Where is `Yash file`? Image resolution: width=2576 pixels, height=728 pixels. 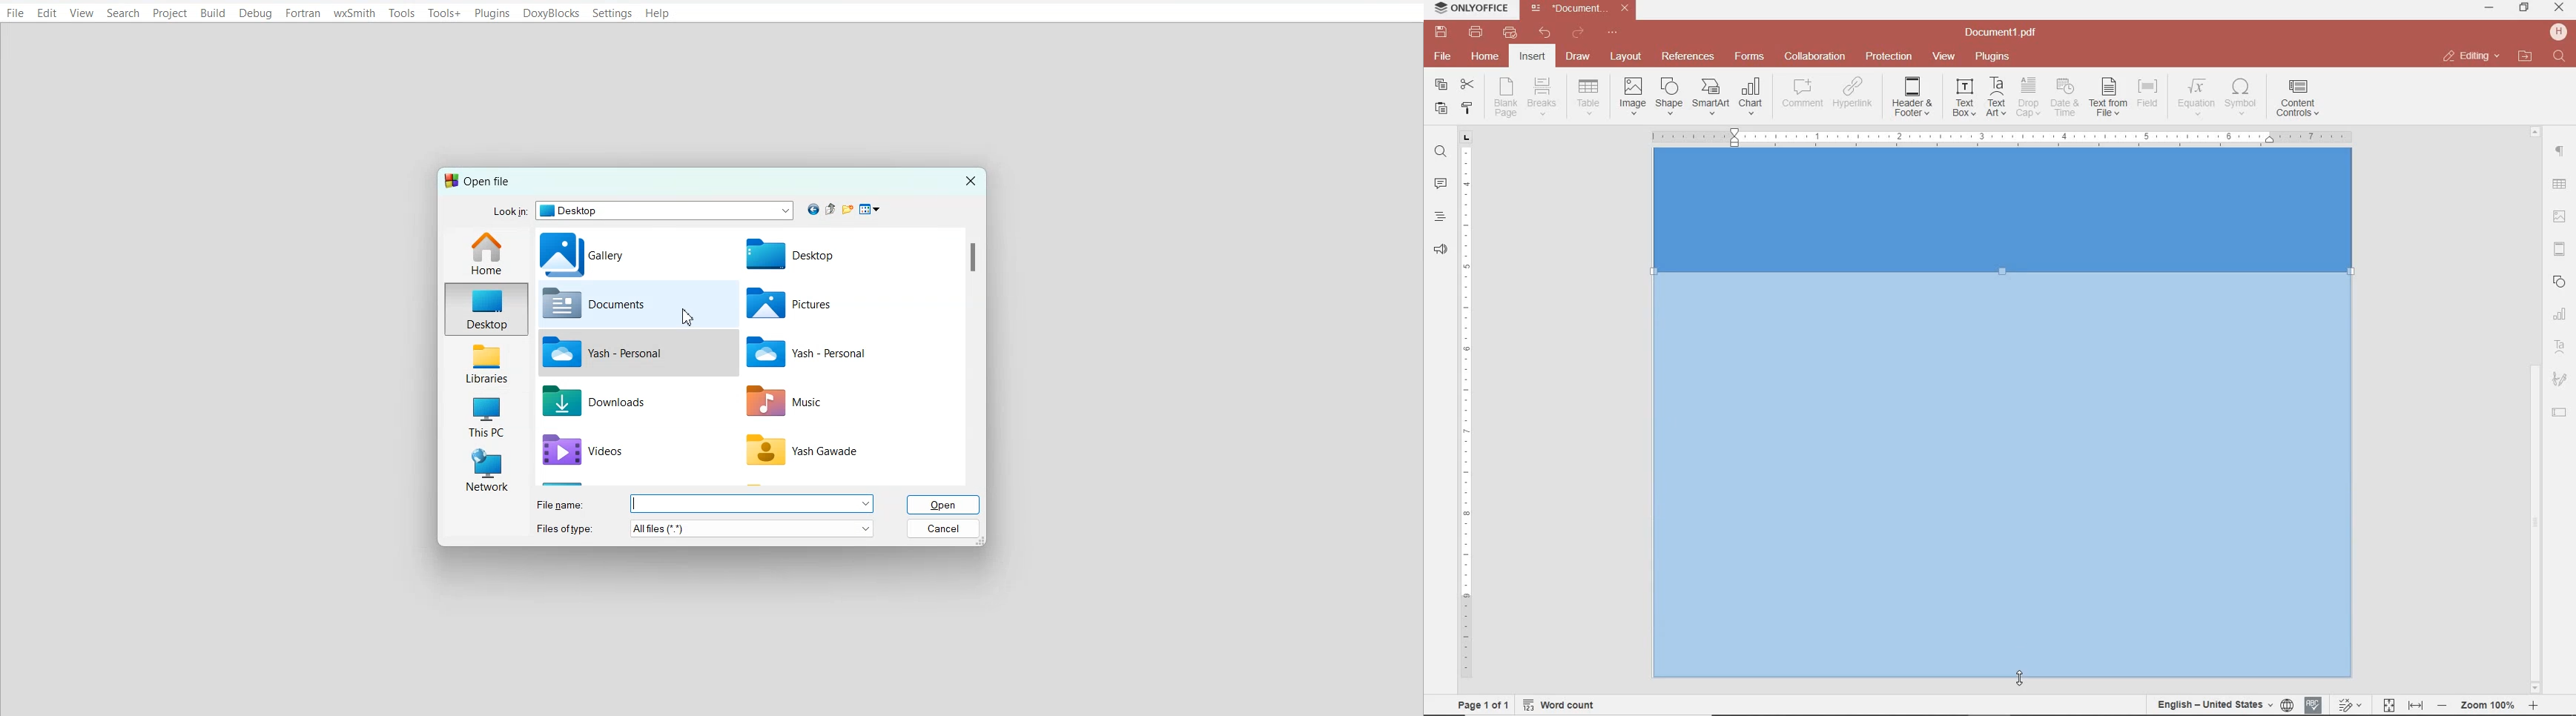
Yash file is located at coordinates (848, 450).